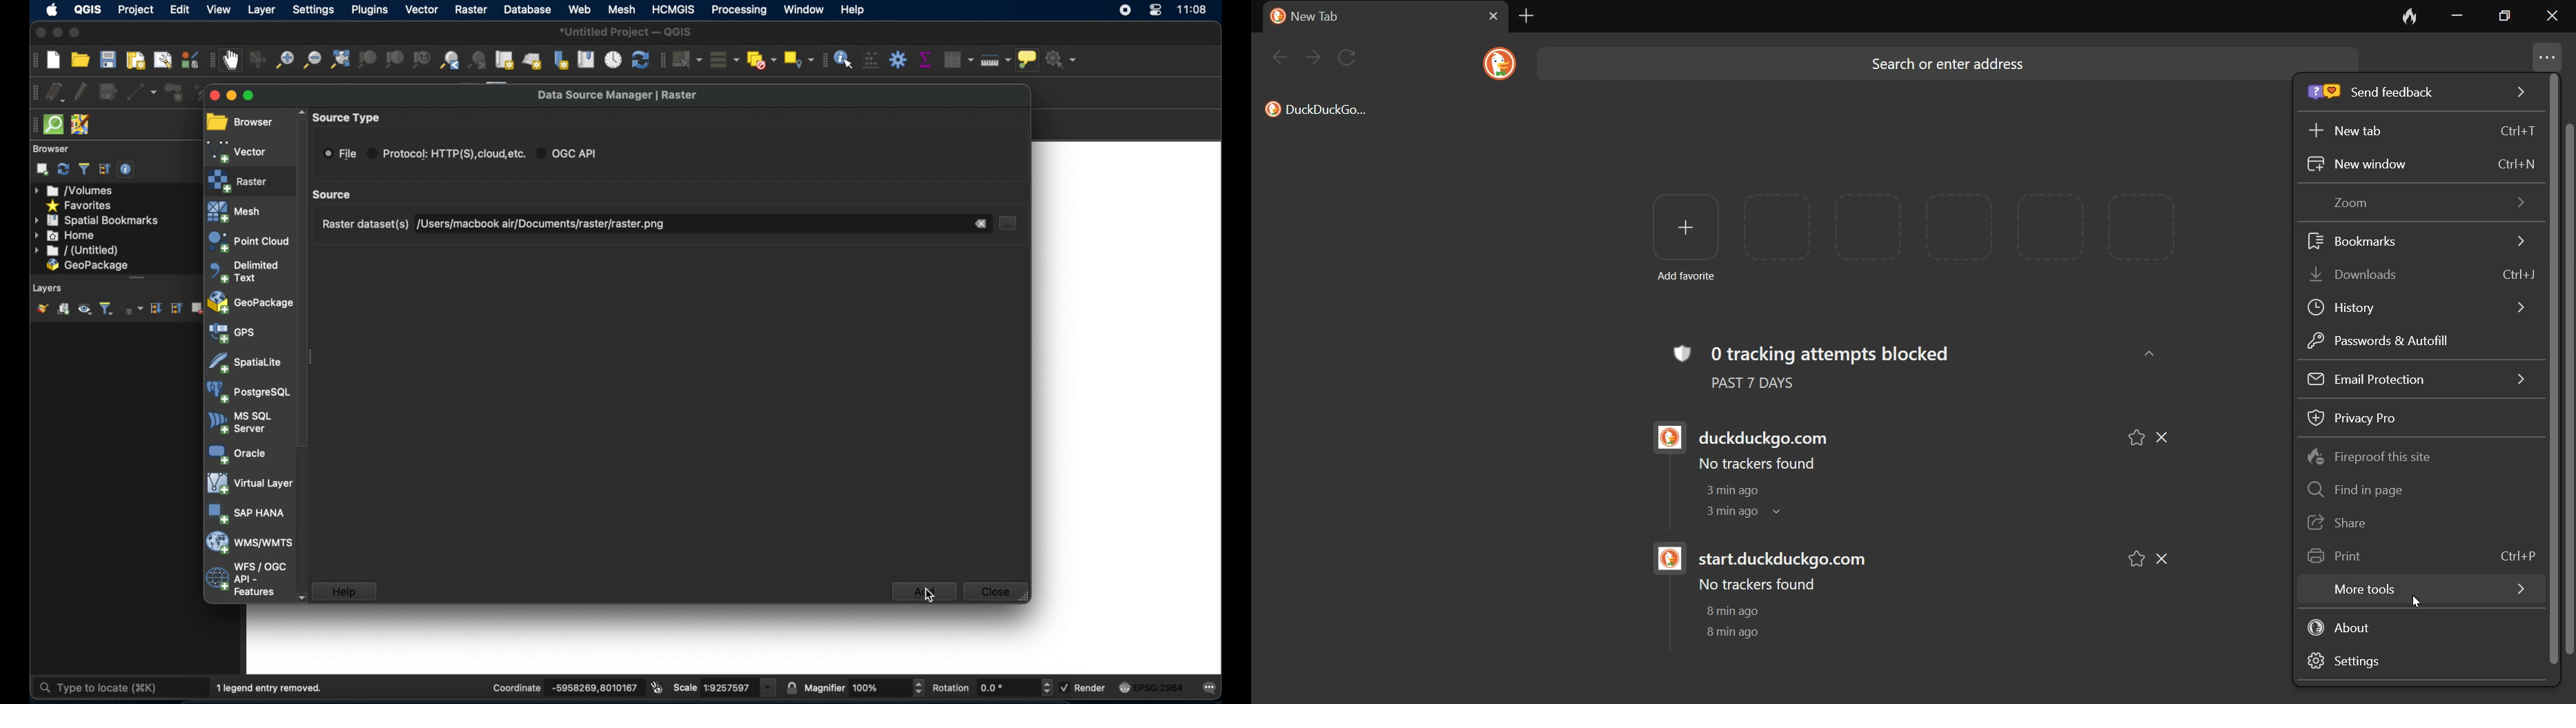 This screenshot has height=728, width=2576. What do you see at coordinates (239, 150) in the screenshot?
I see `vector` at bounding box center [239, 150].